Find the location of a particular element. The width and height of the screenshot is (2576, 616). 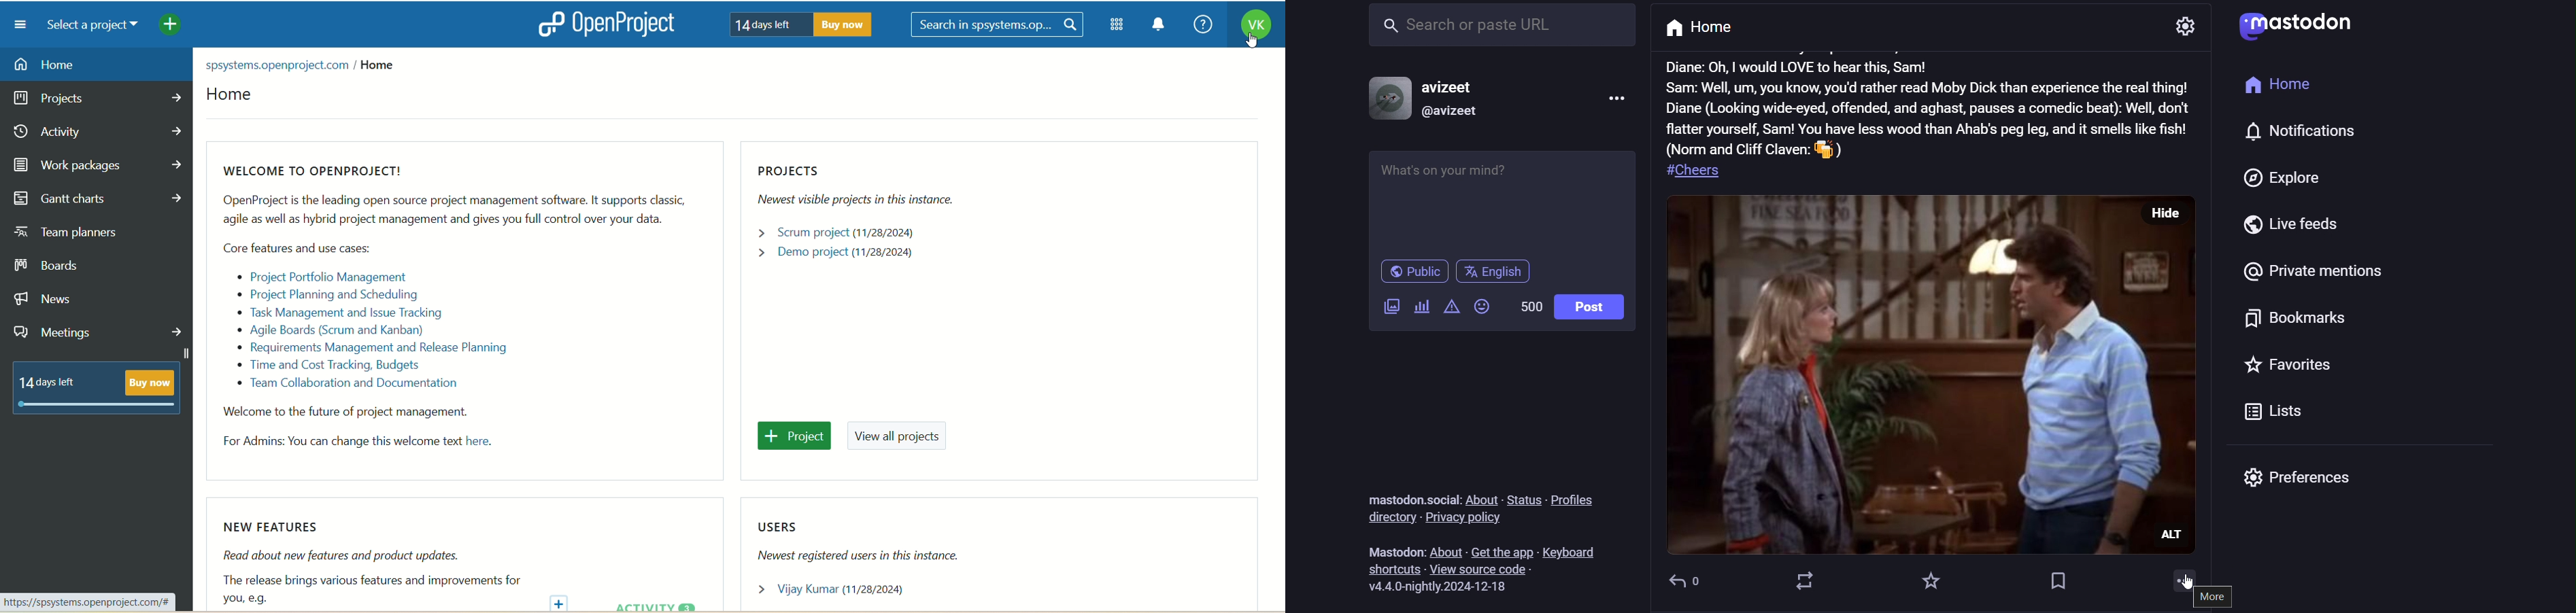

notification is located at coordinates (2321, 134).